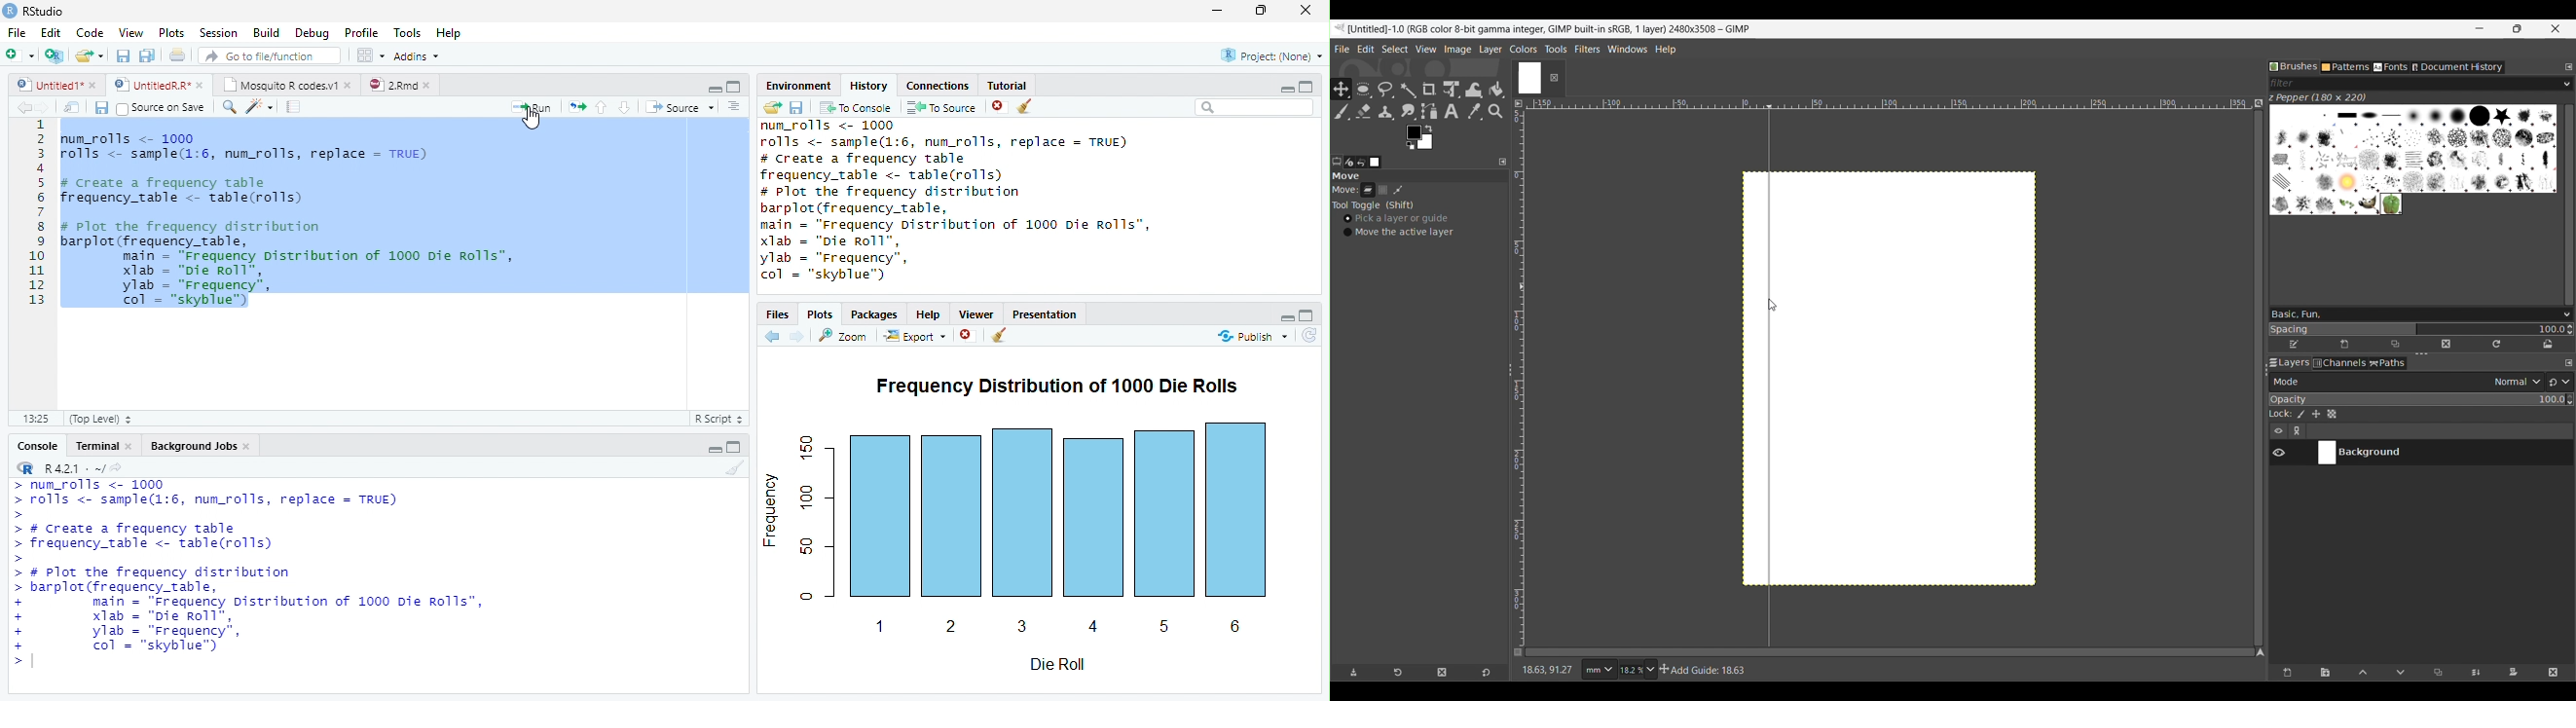 This screenshot has height=728, width=2576. Describe the element at coordinates (929, 314) in the screenshot. I see `Help` at that location.